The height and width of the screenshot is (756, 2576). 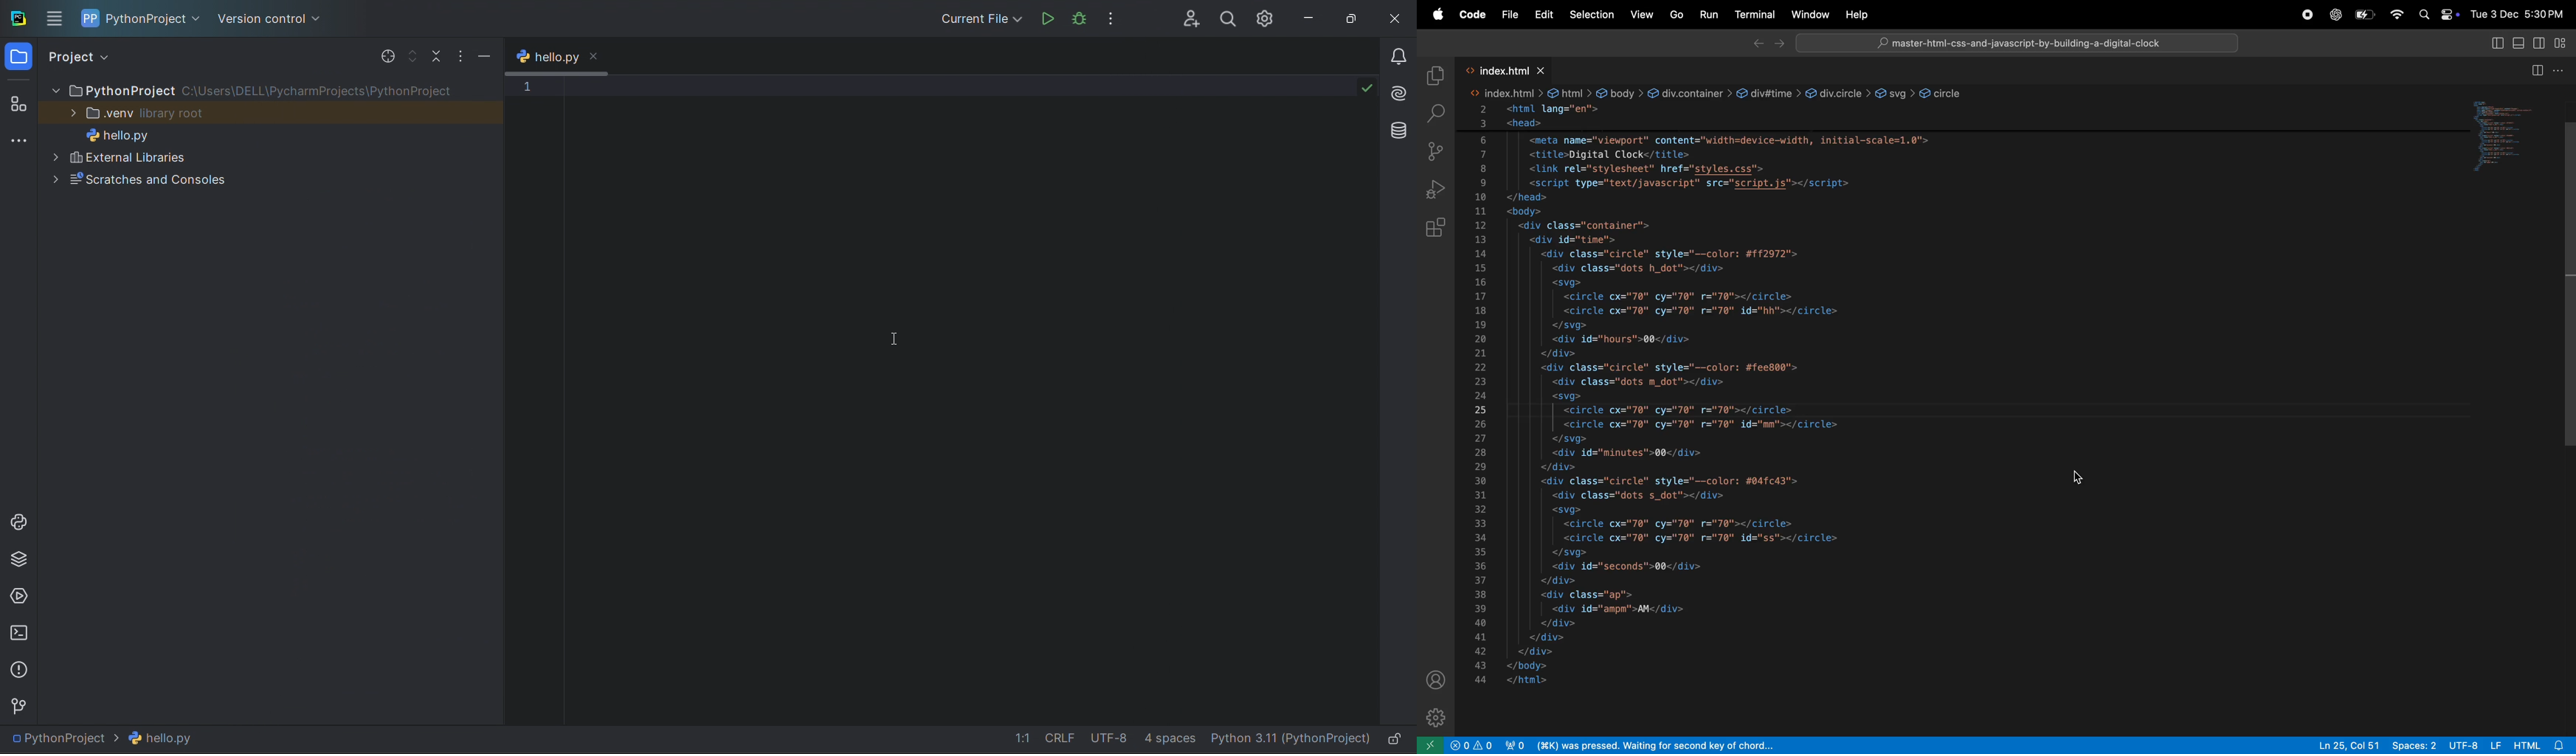 What do you see at coordinates (1393, 743) in the screenshot?
I see `lock` at bounding box center [1393, 743].